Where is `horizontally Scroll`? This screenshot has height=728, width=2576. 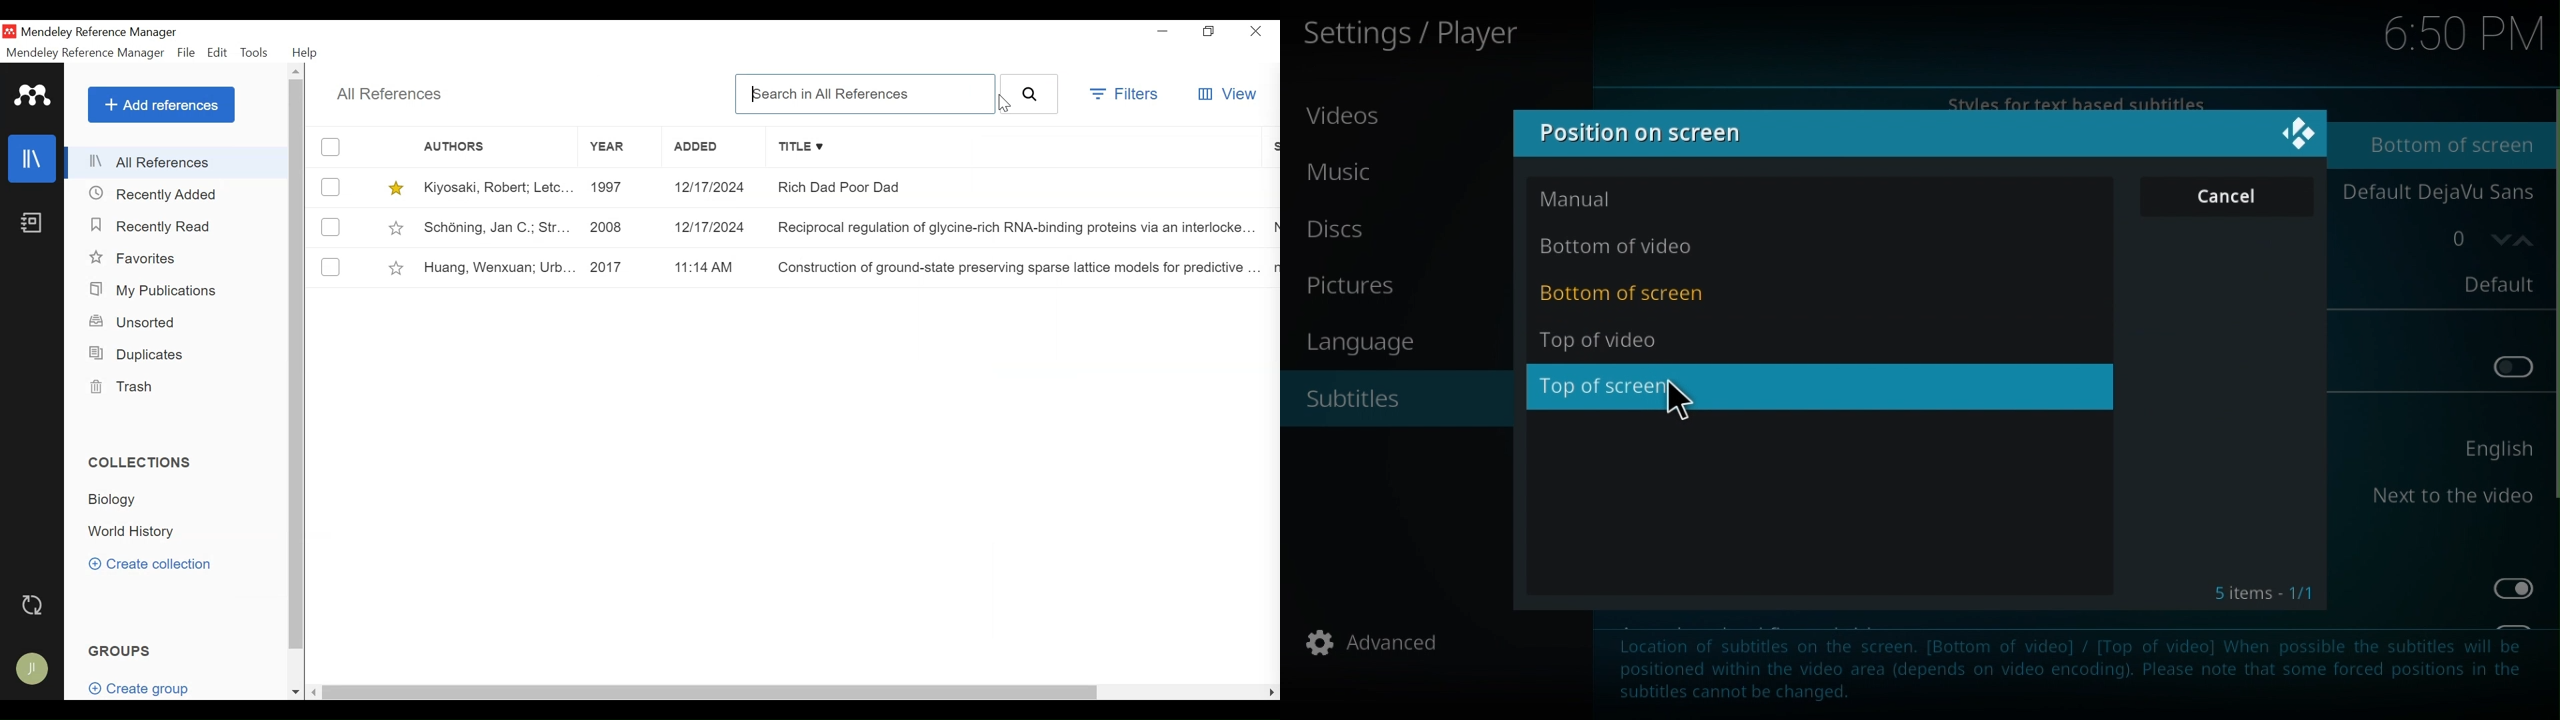
horizontally Scroll is located at coordinates (2552, 313).